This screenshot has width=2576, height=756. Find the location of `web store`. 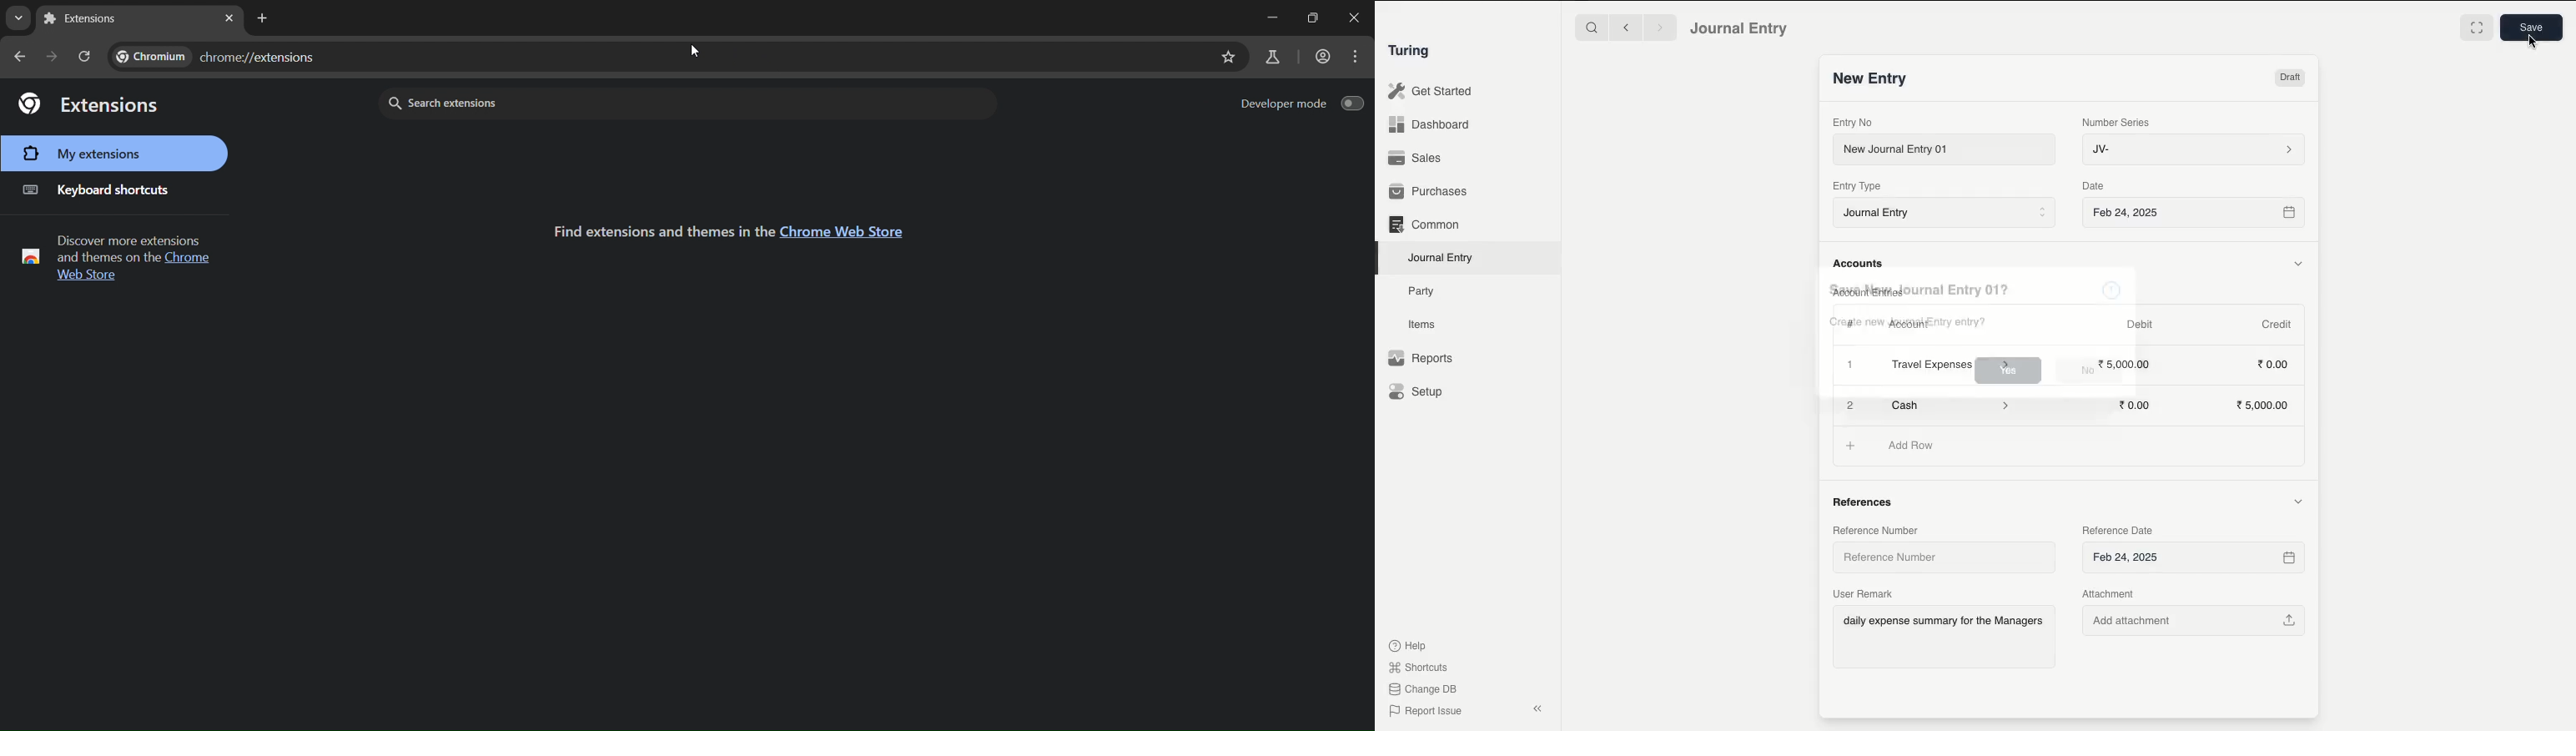

web store is located at coordinates (82, 277).